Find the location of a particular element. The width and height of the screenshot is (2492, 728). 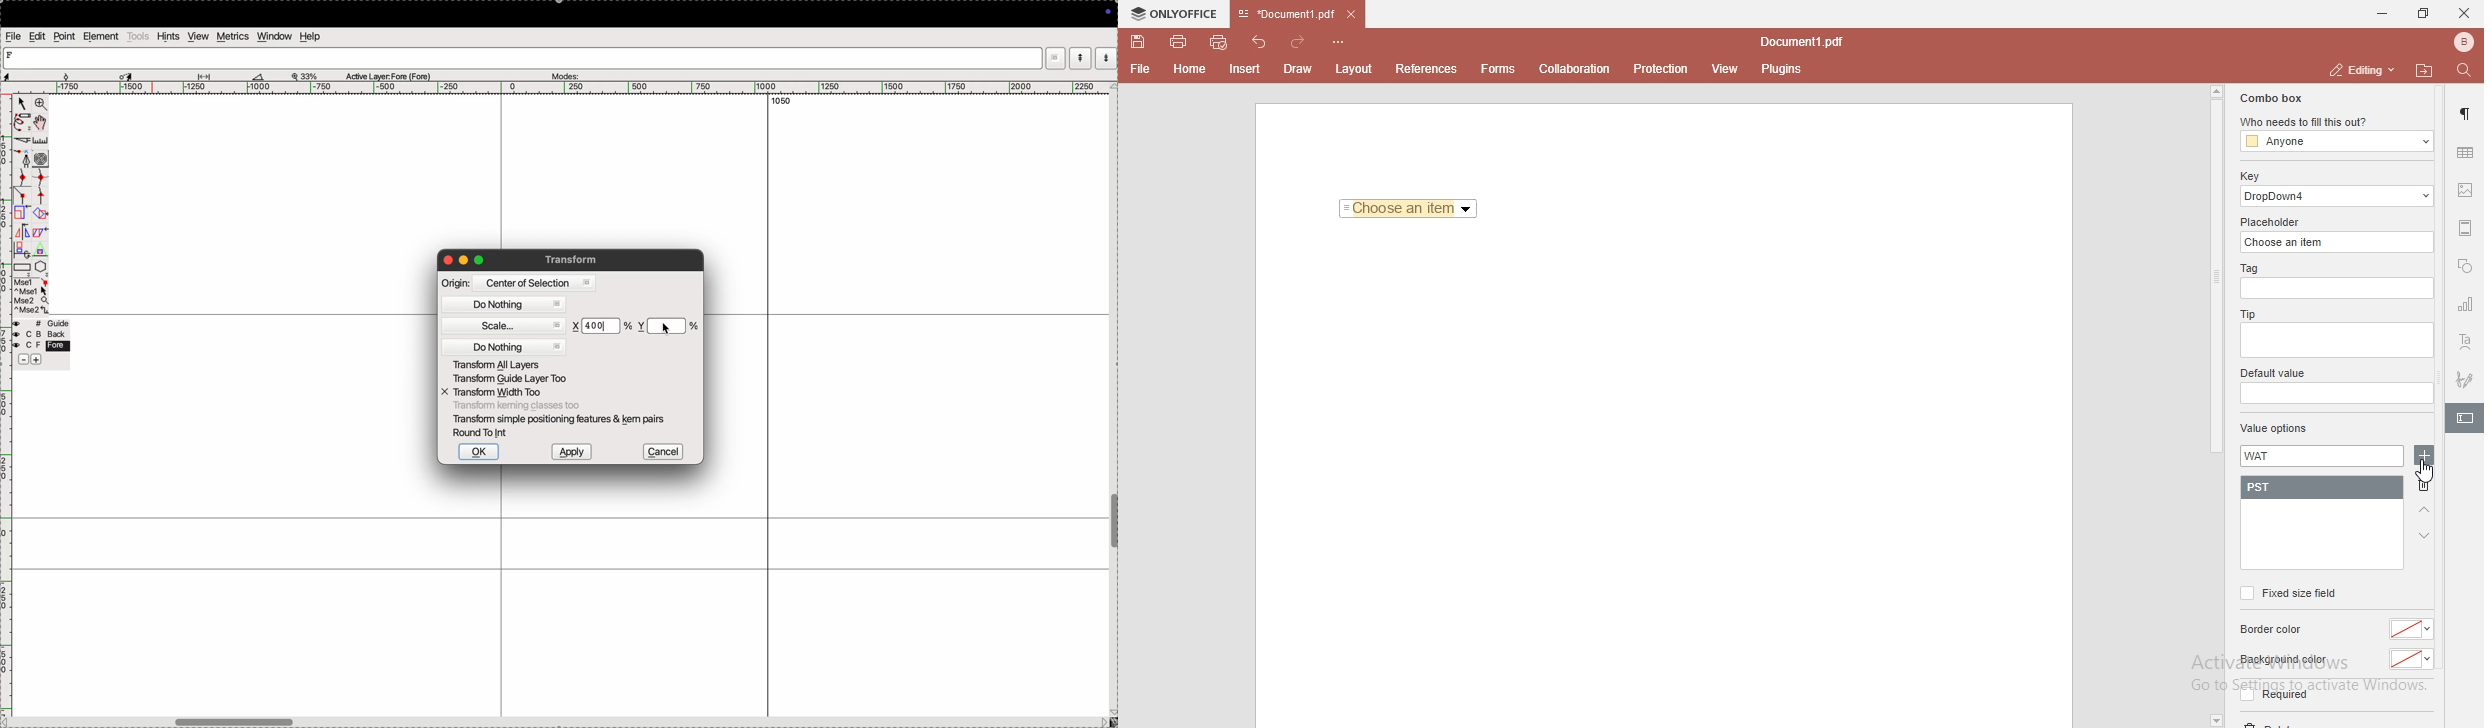

scroll bar is located at coordinates (2215, 270).